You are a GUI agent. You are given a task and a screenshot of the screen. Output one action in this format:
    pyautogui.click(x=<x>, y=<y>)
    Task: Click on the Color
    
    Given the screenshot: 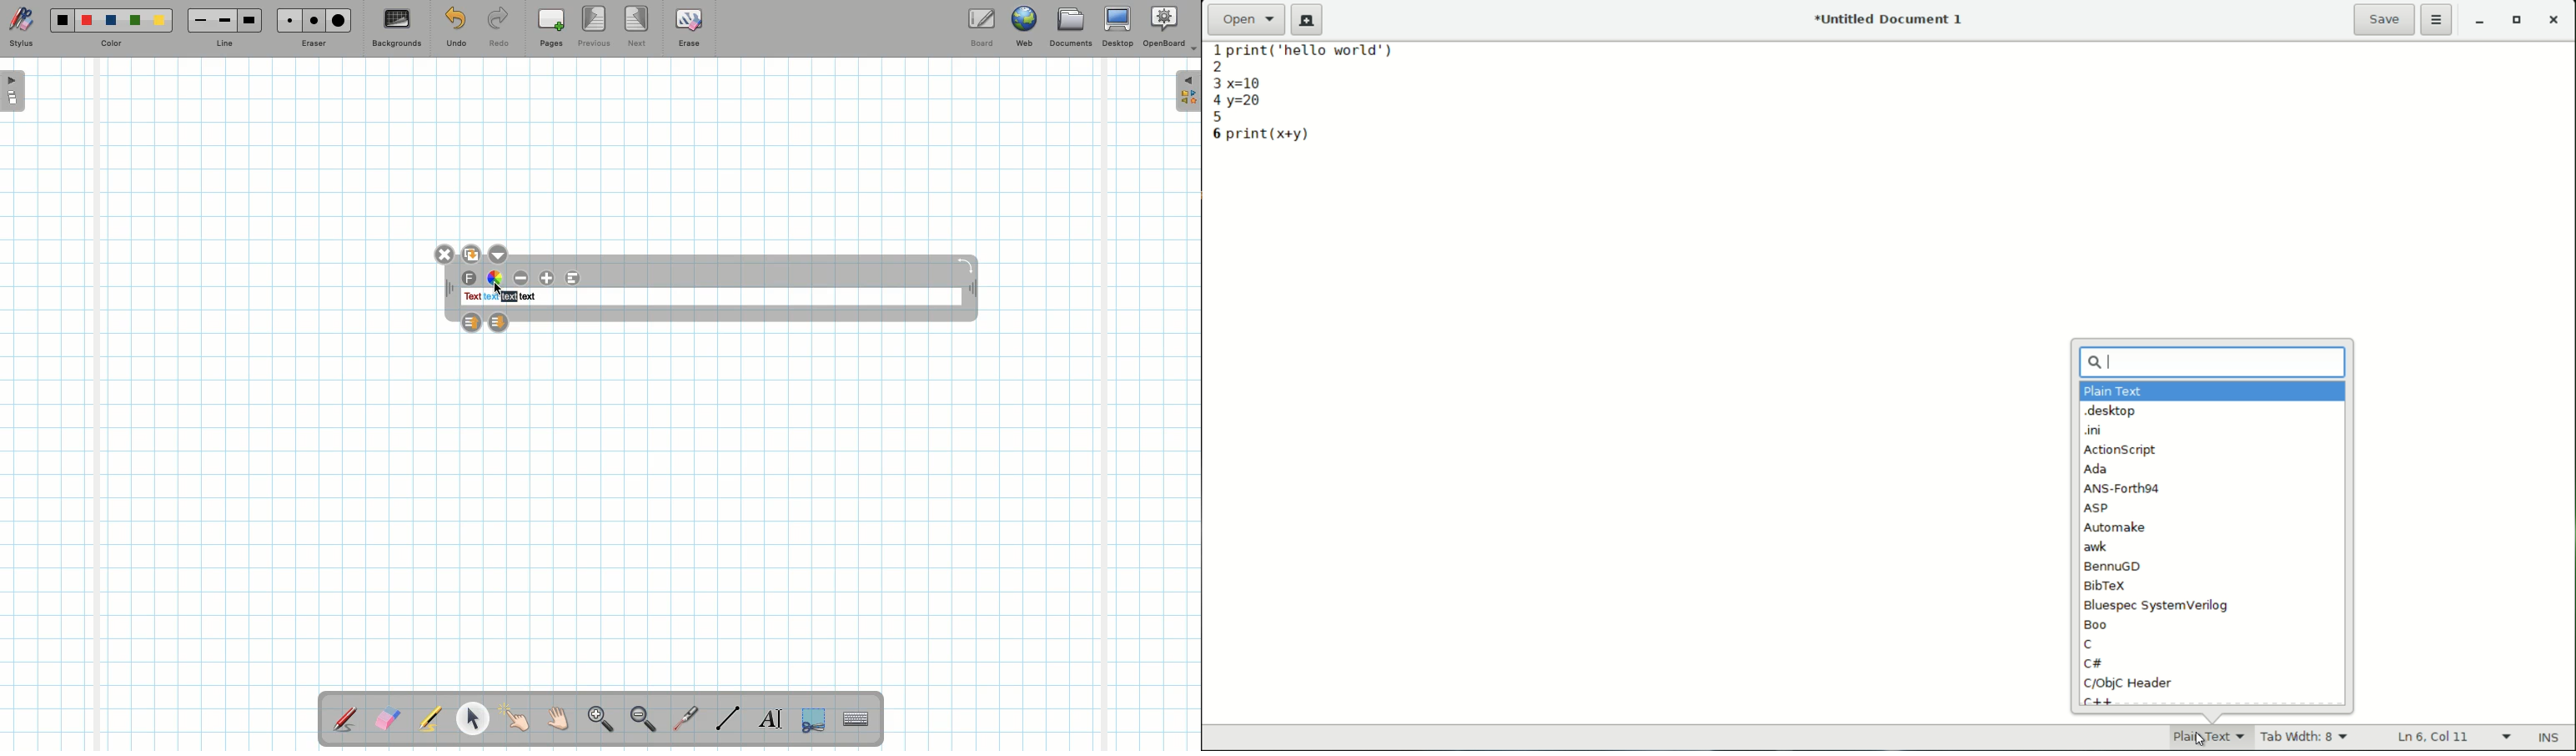 What is the action you would take?
    pyautogui.click(x=109, y=44)
    